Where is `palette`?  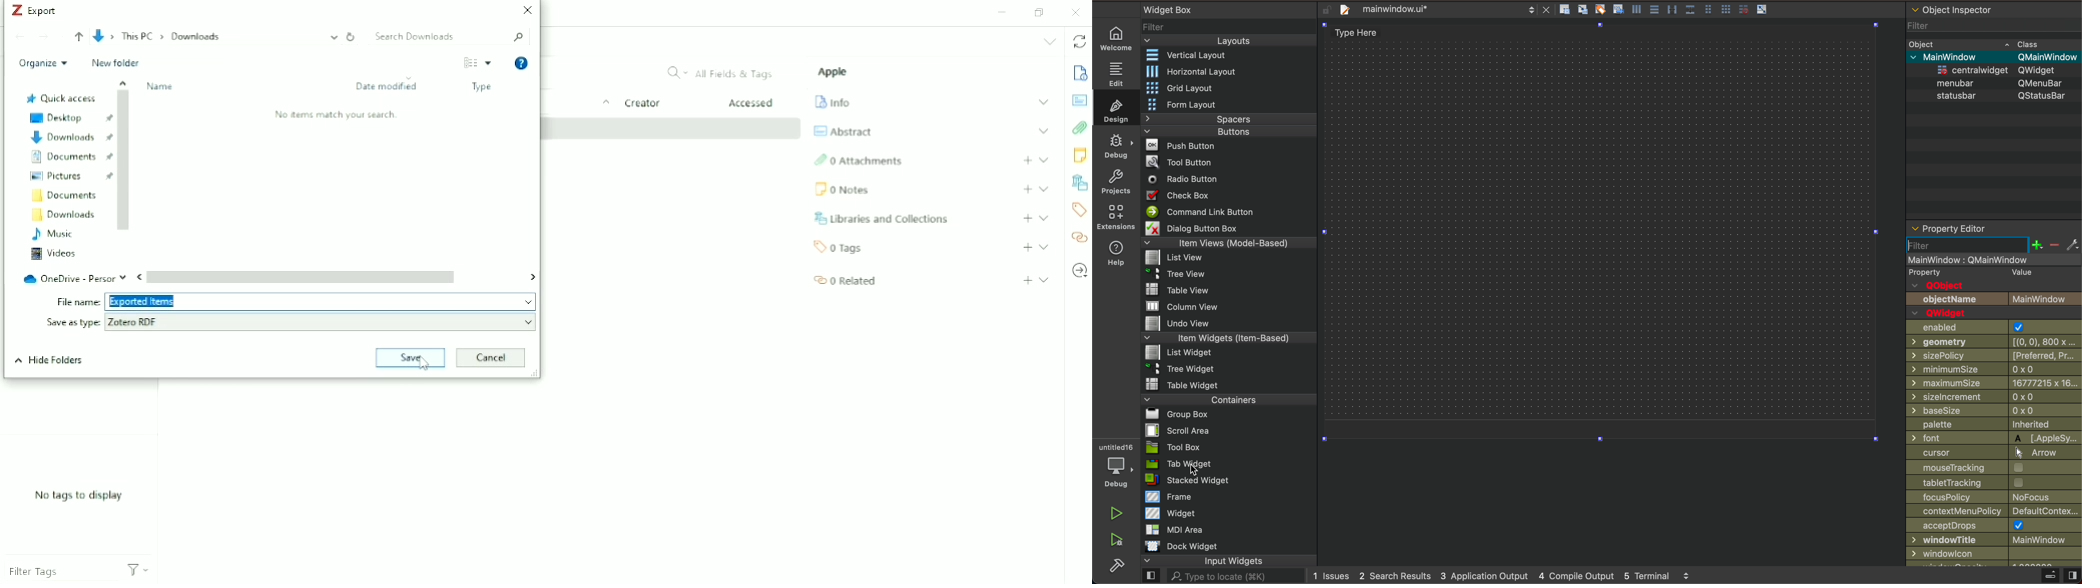 palette is located at coordinates (1994, 424).